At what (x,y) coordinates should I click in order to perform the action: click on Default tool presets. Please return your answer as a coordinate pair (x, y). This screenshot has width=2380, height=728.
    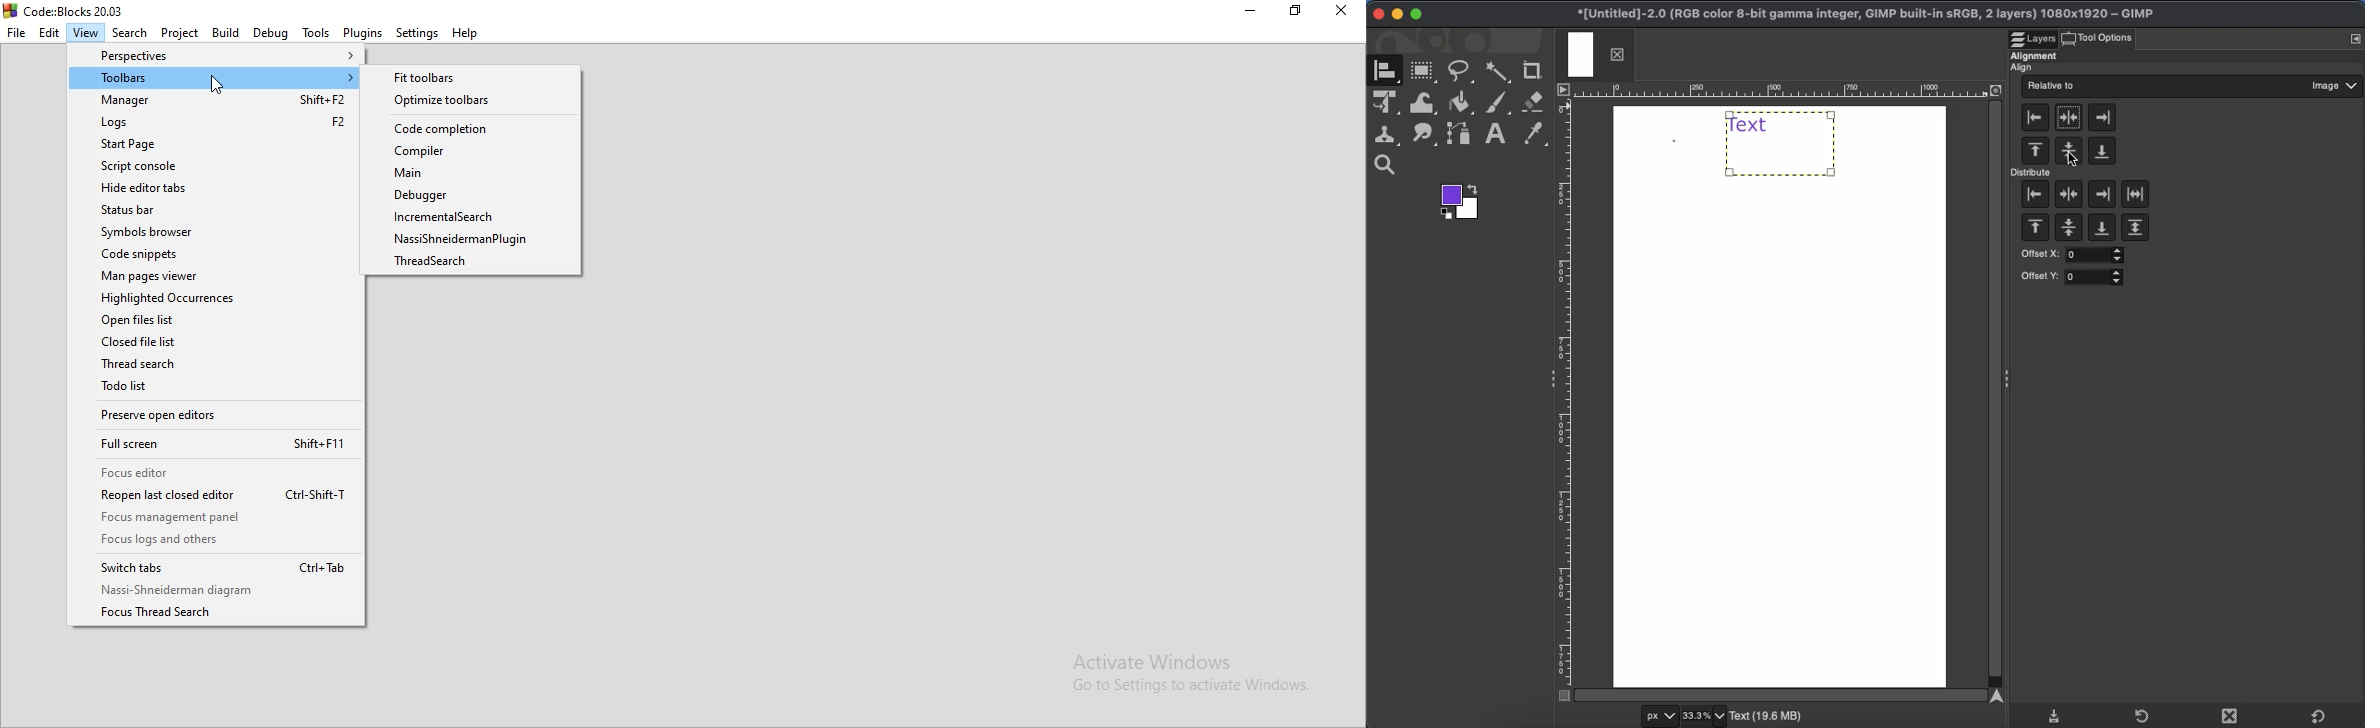
    Looking at the image, I should click on (2318, 714).